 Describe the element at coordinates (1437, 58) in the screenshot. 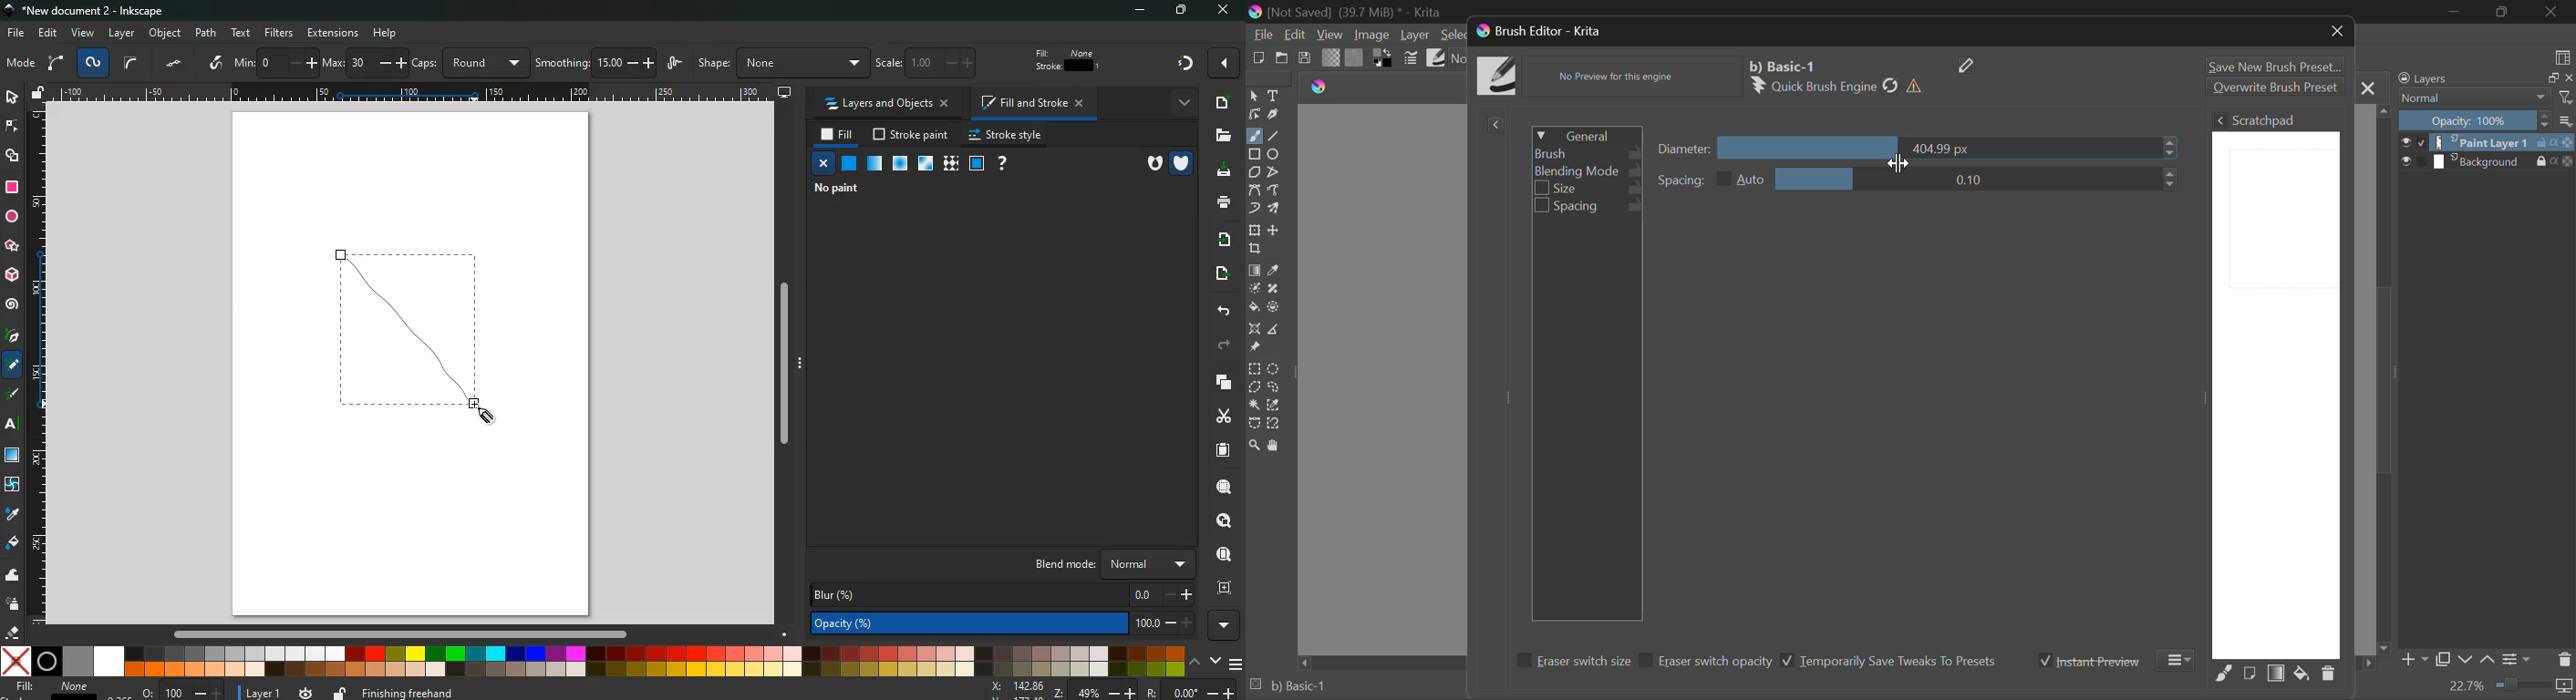

I see `Brush Presets` at that location.